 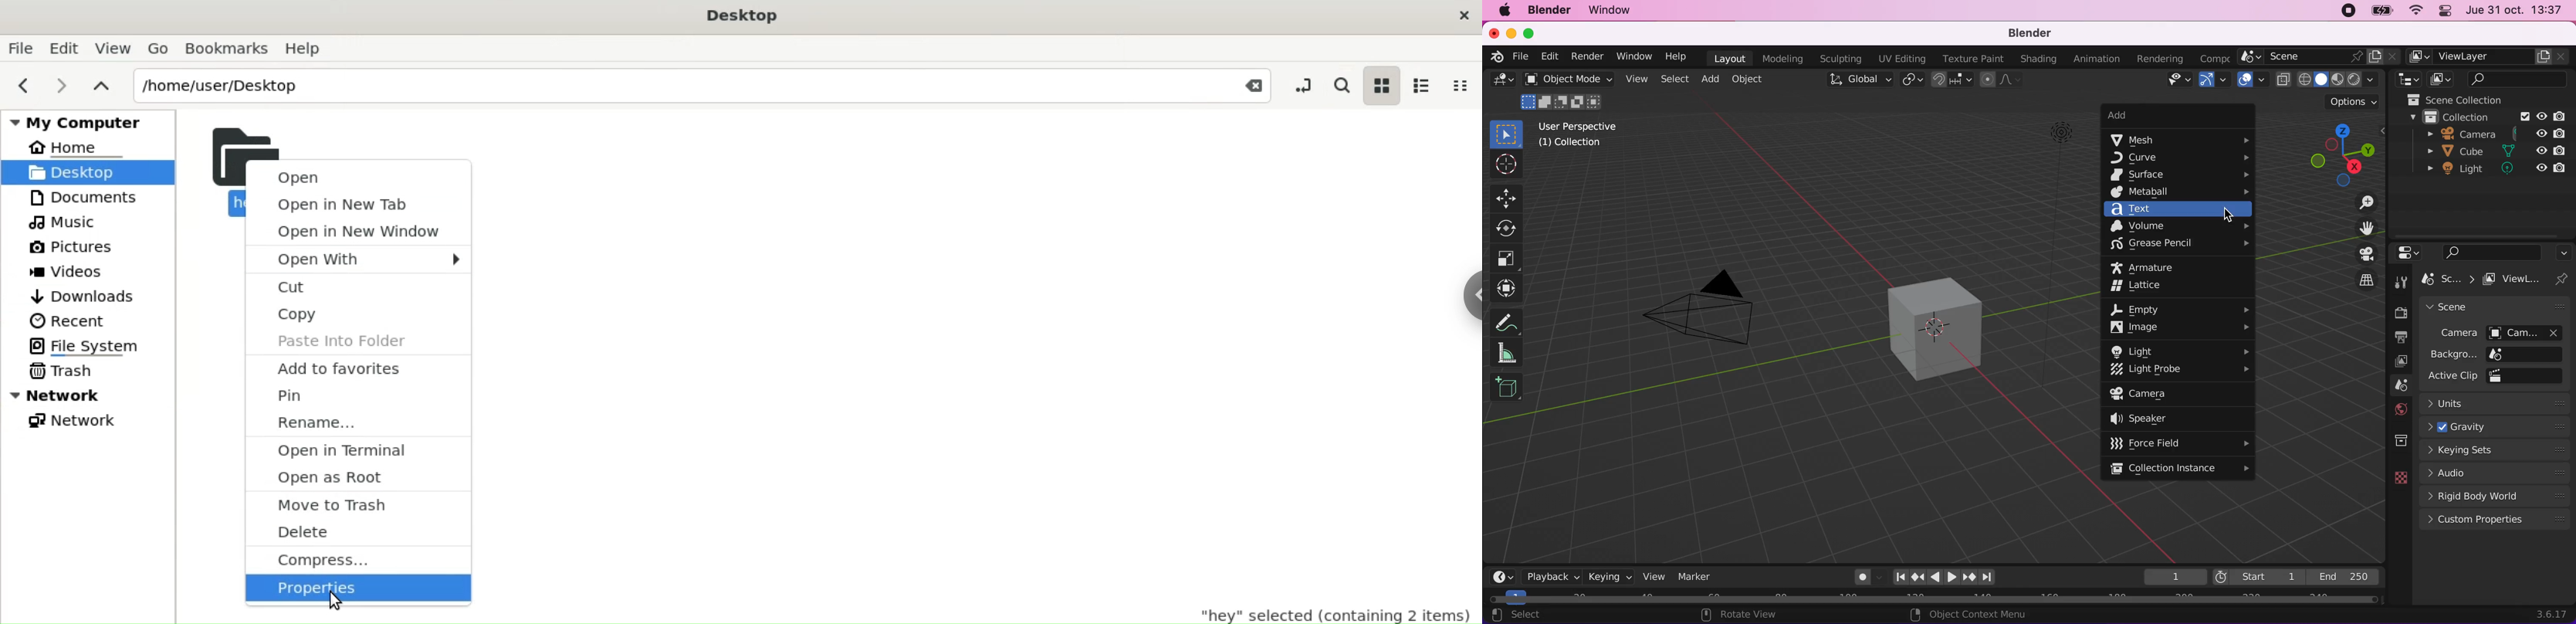 What do you see at coordinates (2410, 80) in the screenshot?
I see `editor type` at bounding box center [2410, 80].